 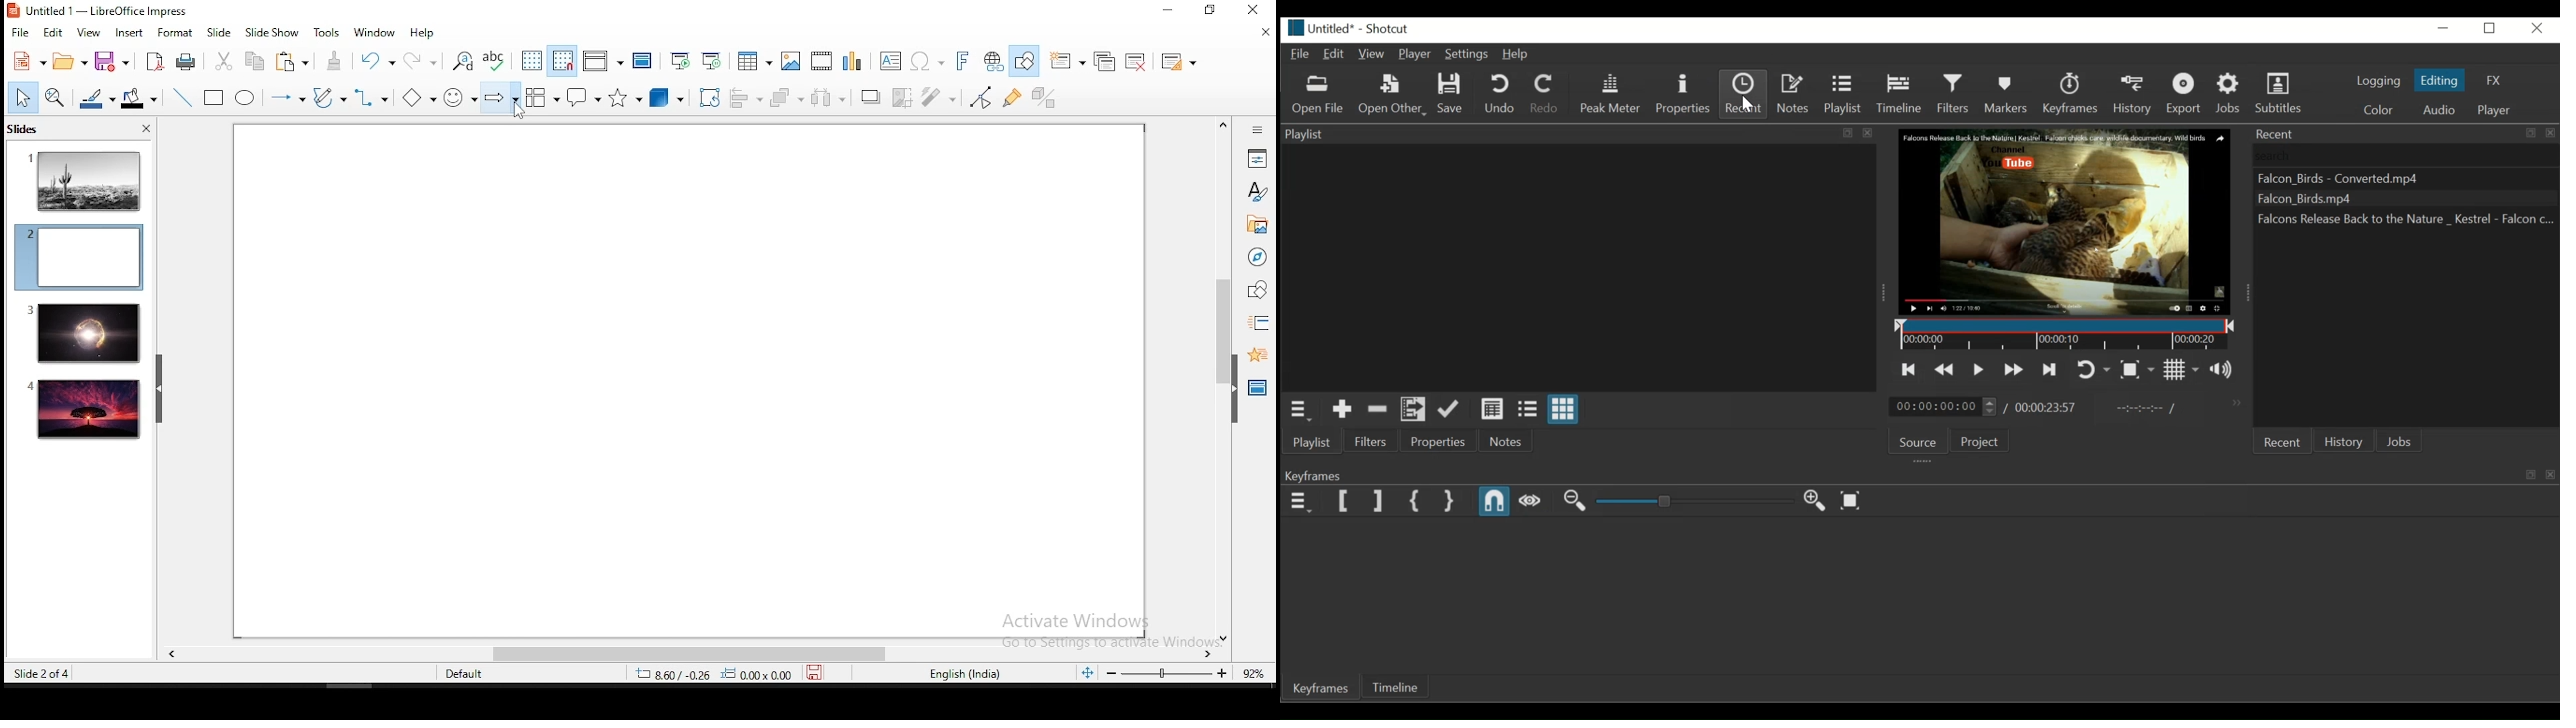 What do you see at coordinates (1257, 11) in the screenshot?
I see `close window` at bounding box center [1257, 11].